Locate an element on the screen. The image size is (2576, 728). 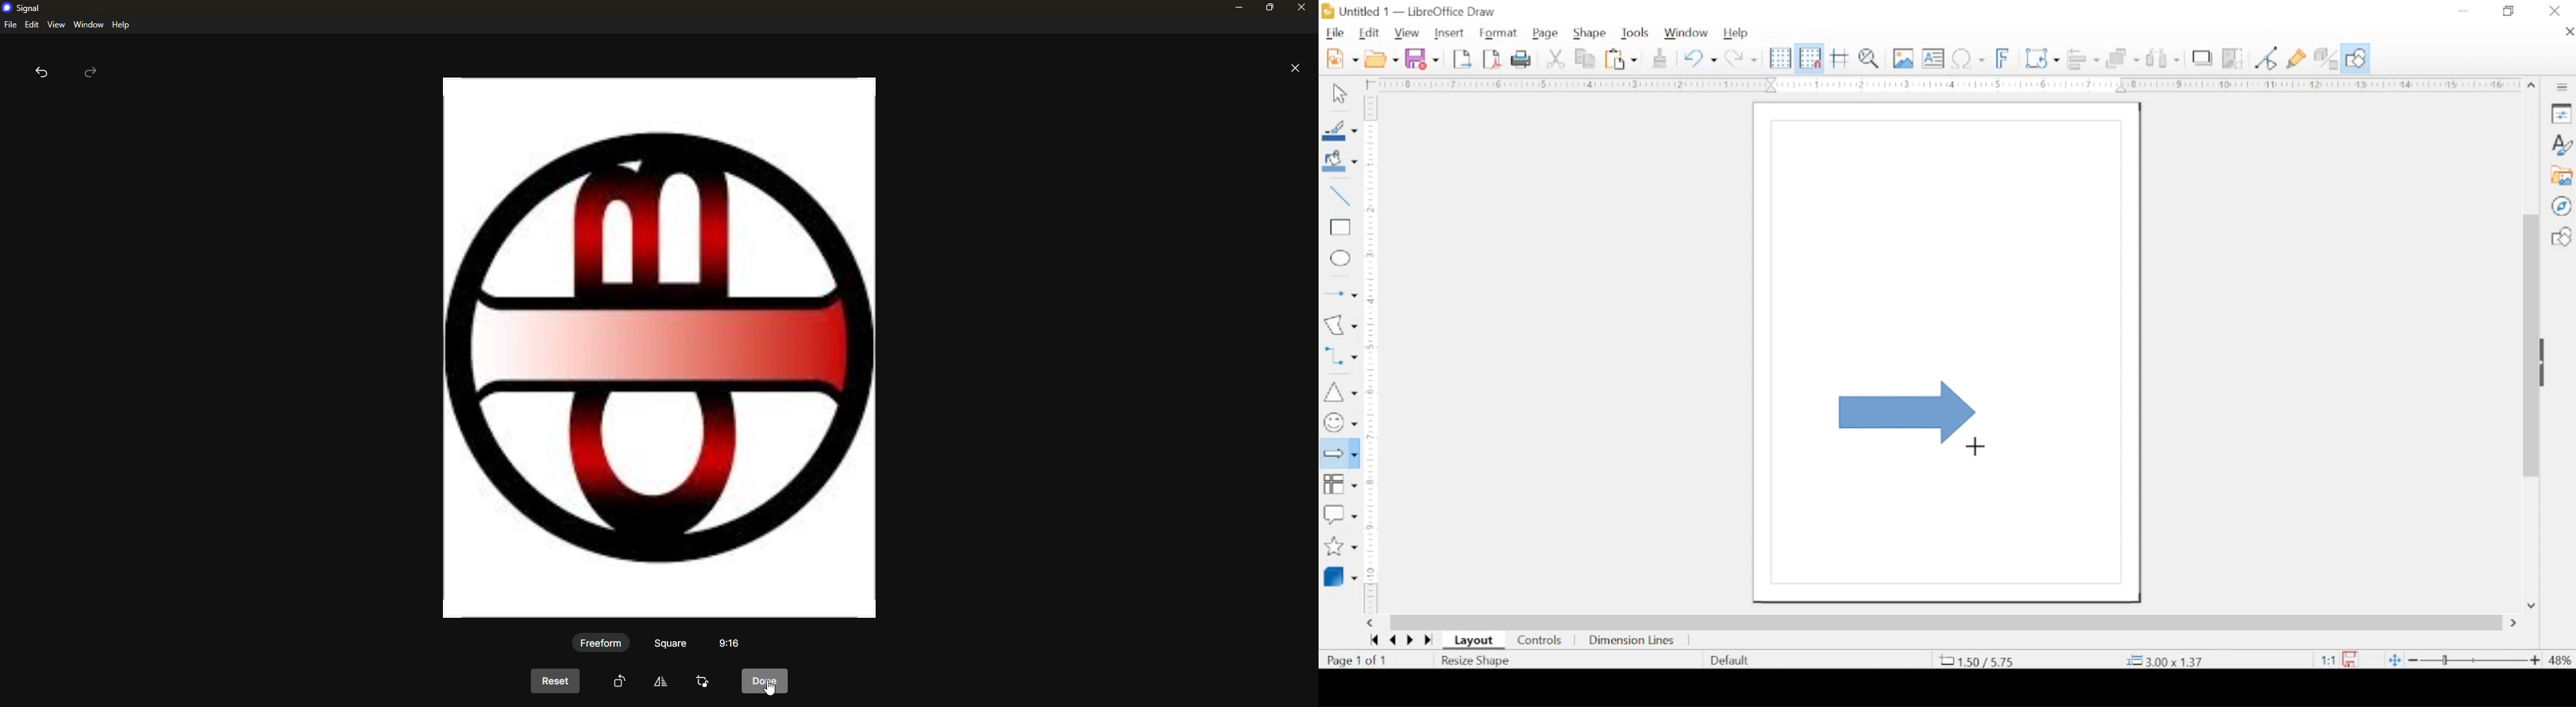
resize shape is located at coordinates (1478, 662).